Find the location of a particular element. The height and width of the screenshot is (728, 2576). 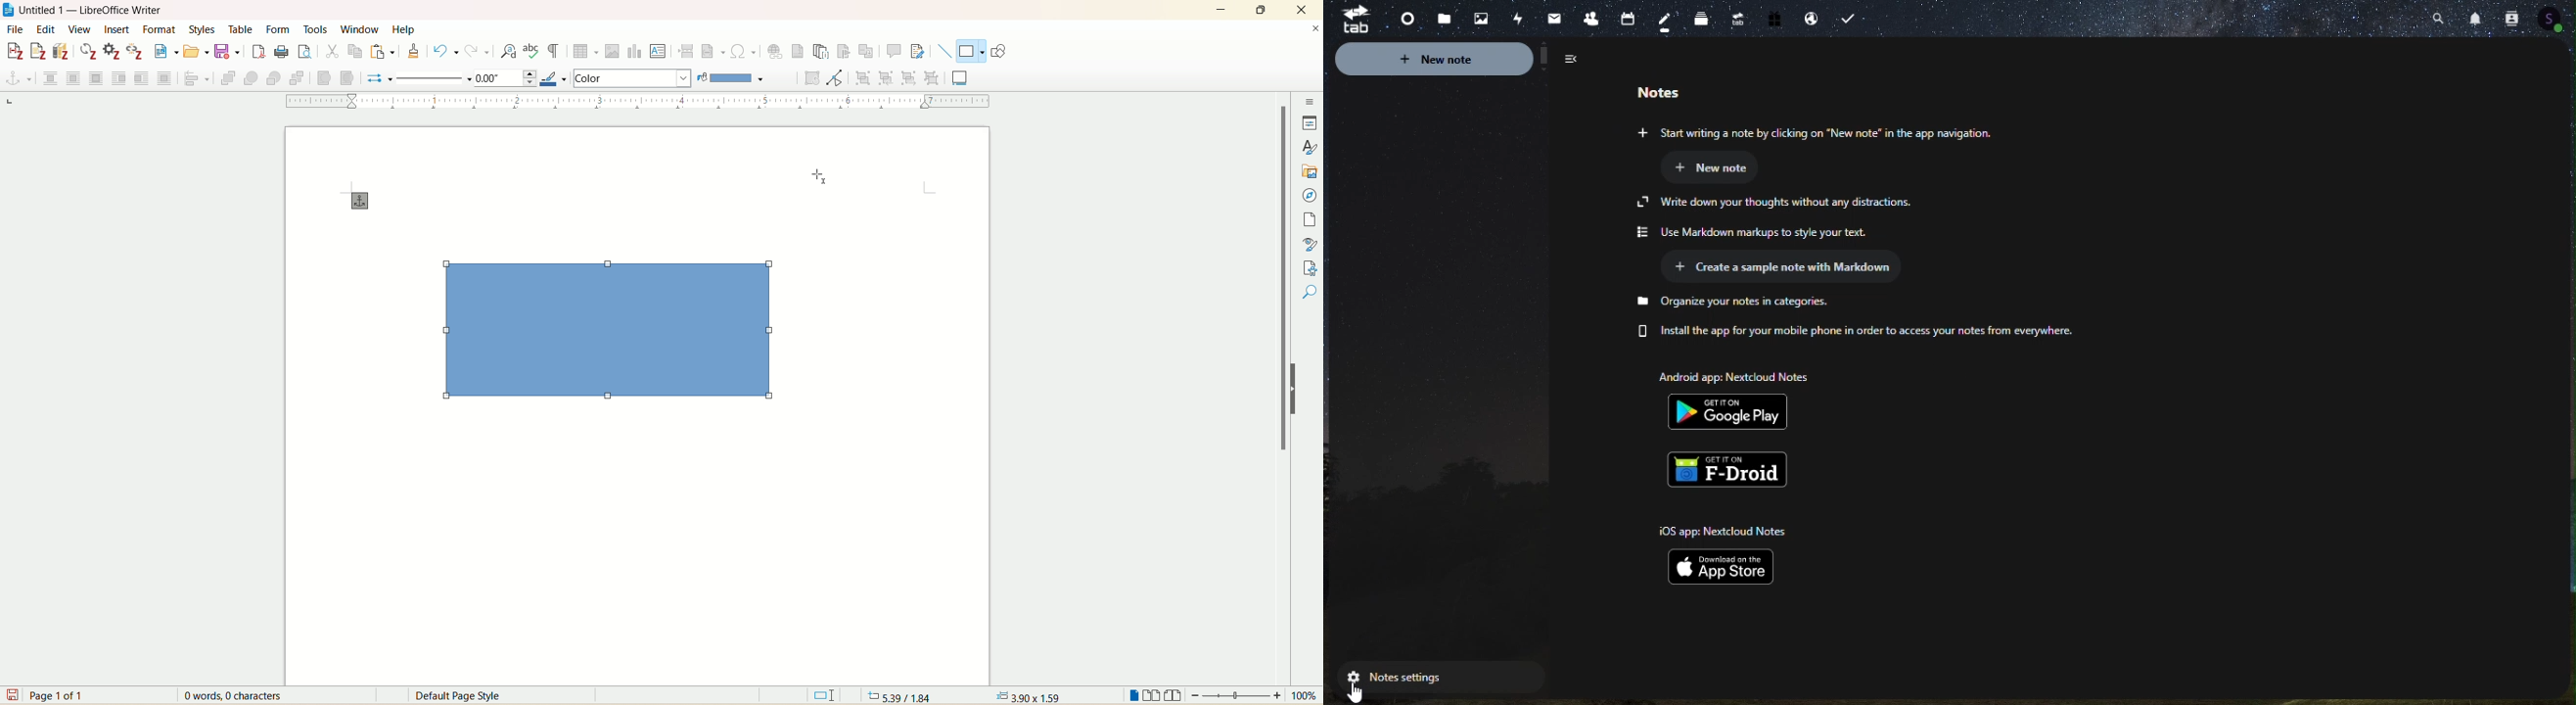

Cursor is located at coordinates (825, 176).